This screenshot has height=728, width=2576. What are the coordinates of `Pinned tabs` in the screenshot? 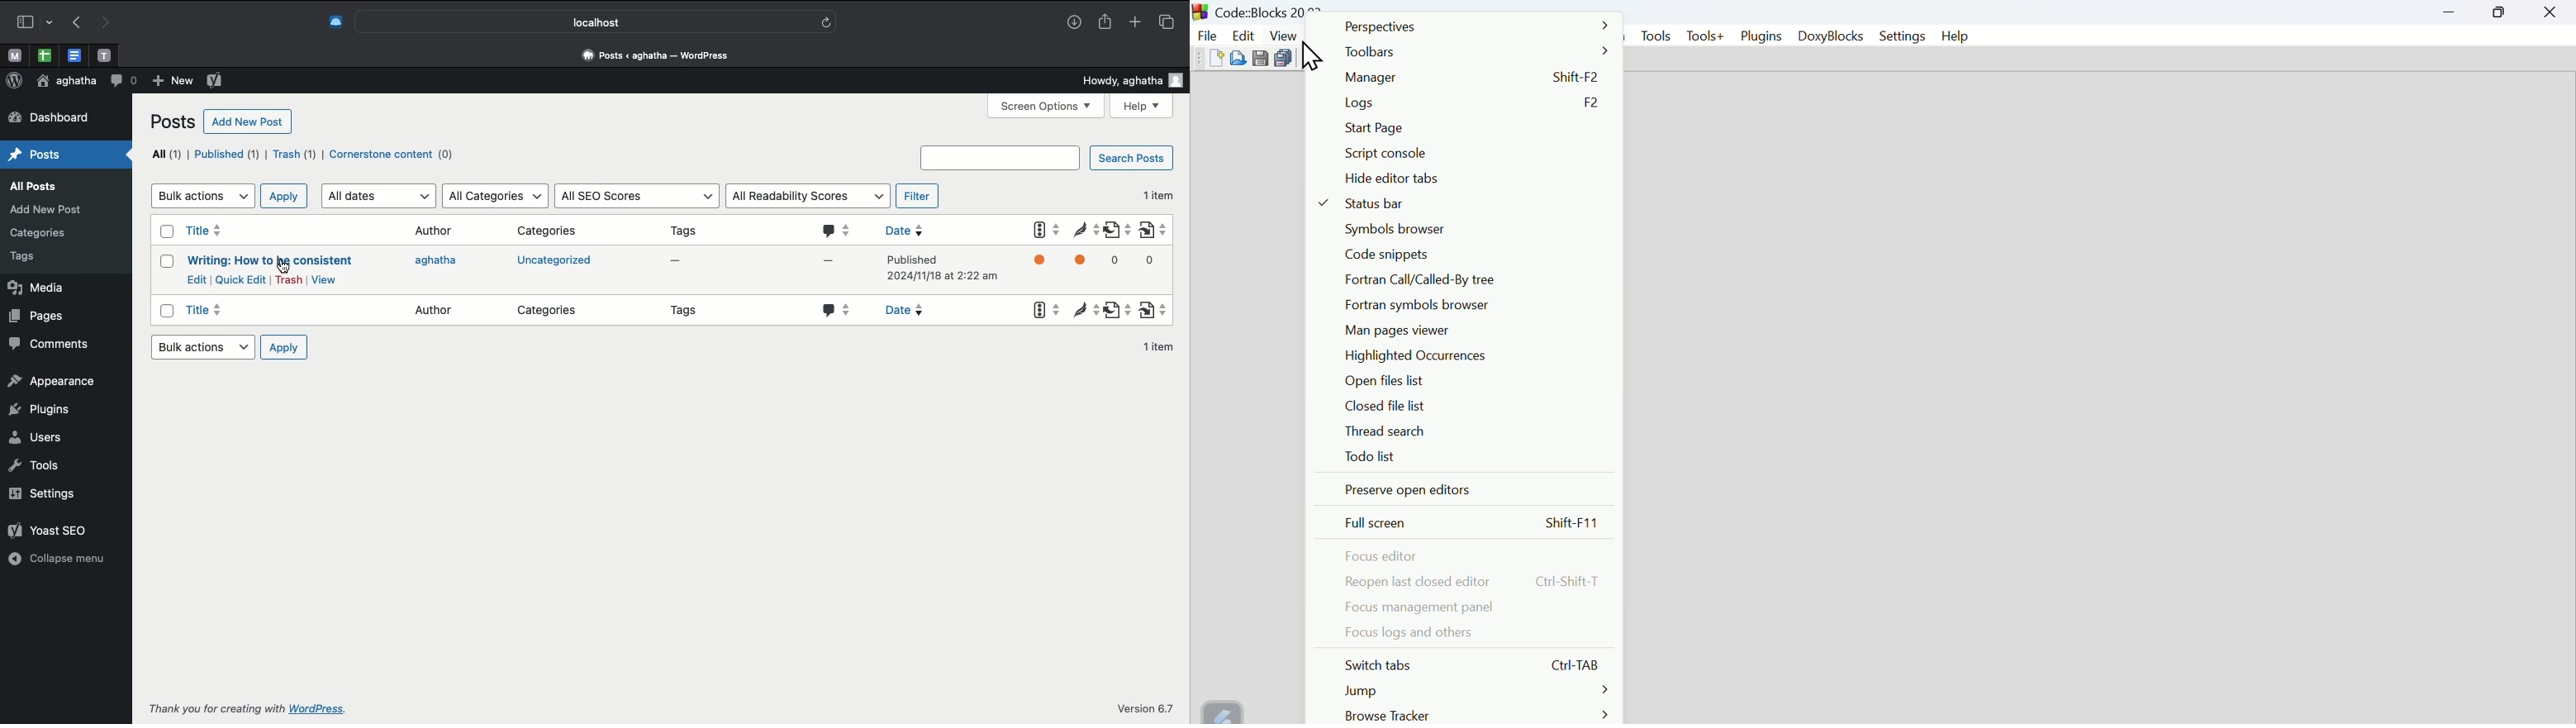 It's located at (43, 55).